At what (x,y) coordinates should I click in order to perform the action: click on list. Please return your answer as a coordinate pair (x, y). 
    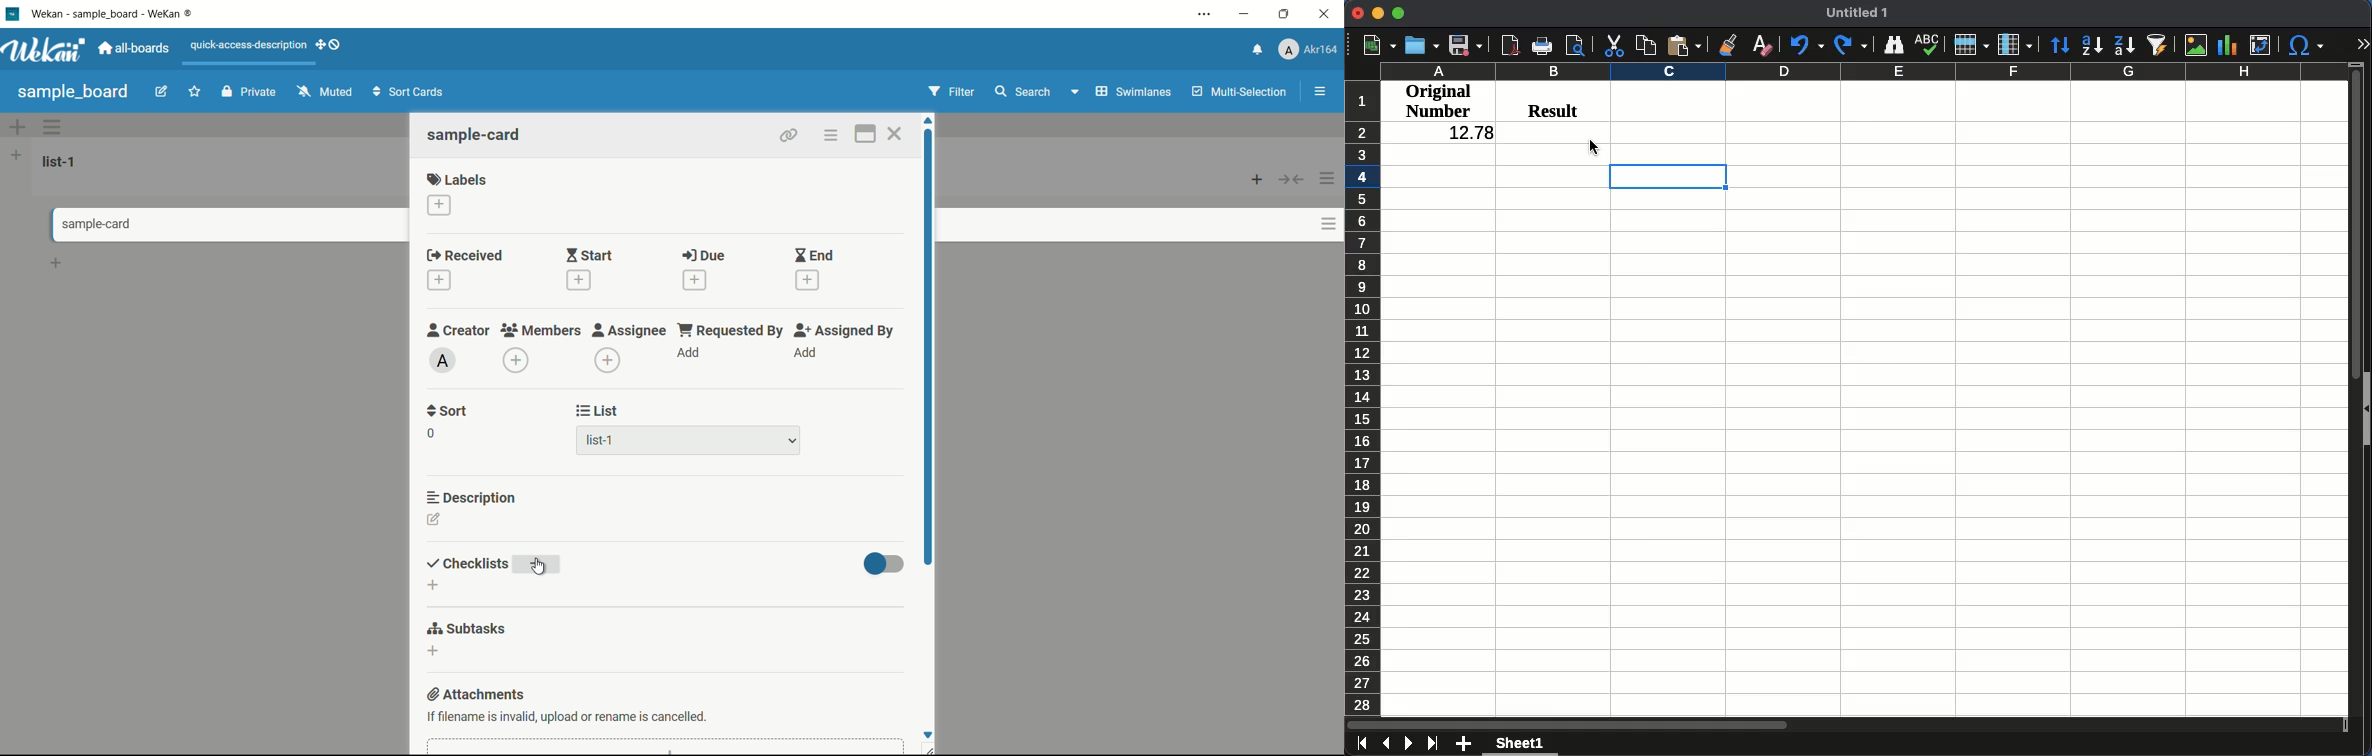
    Looking at the image, I should click on (598, 411).